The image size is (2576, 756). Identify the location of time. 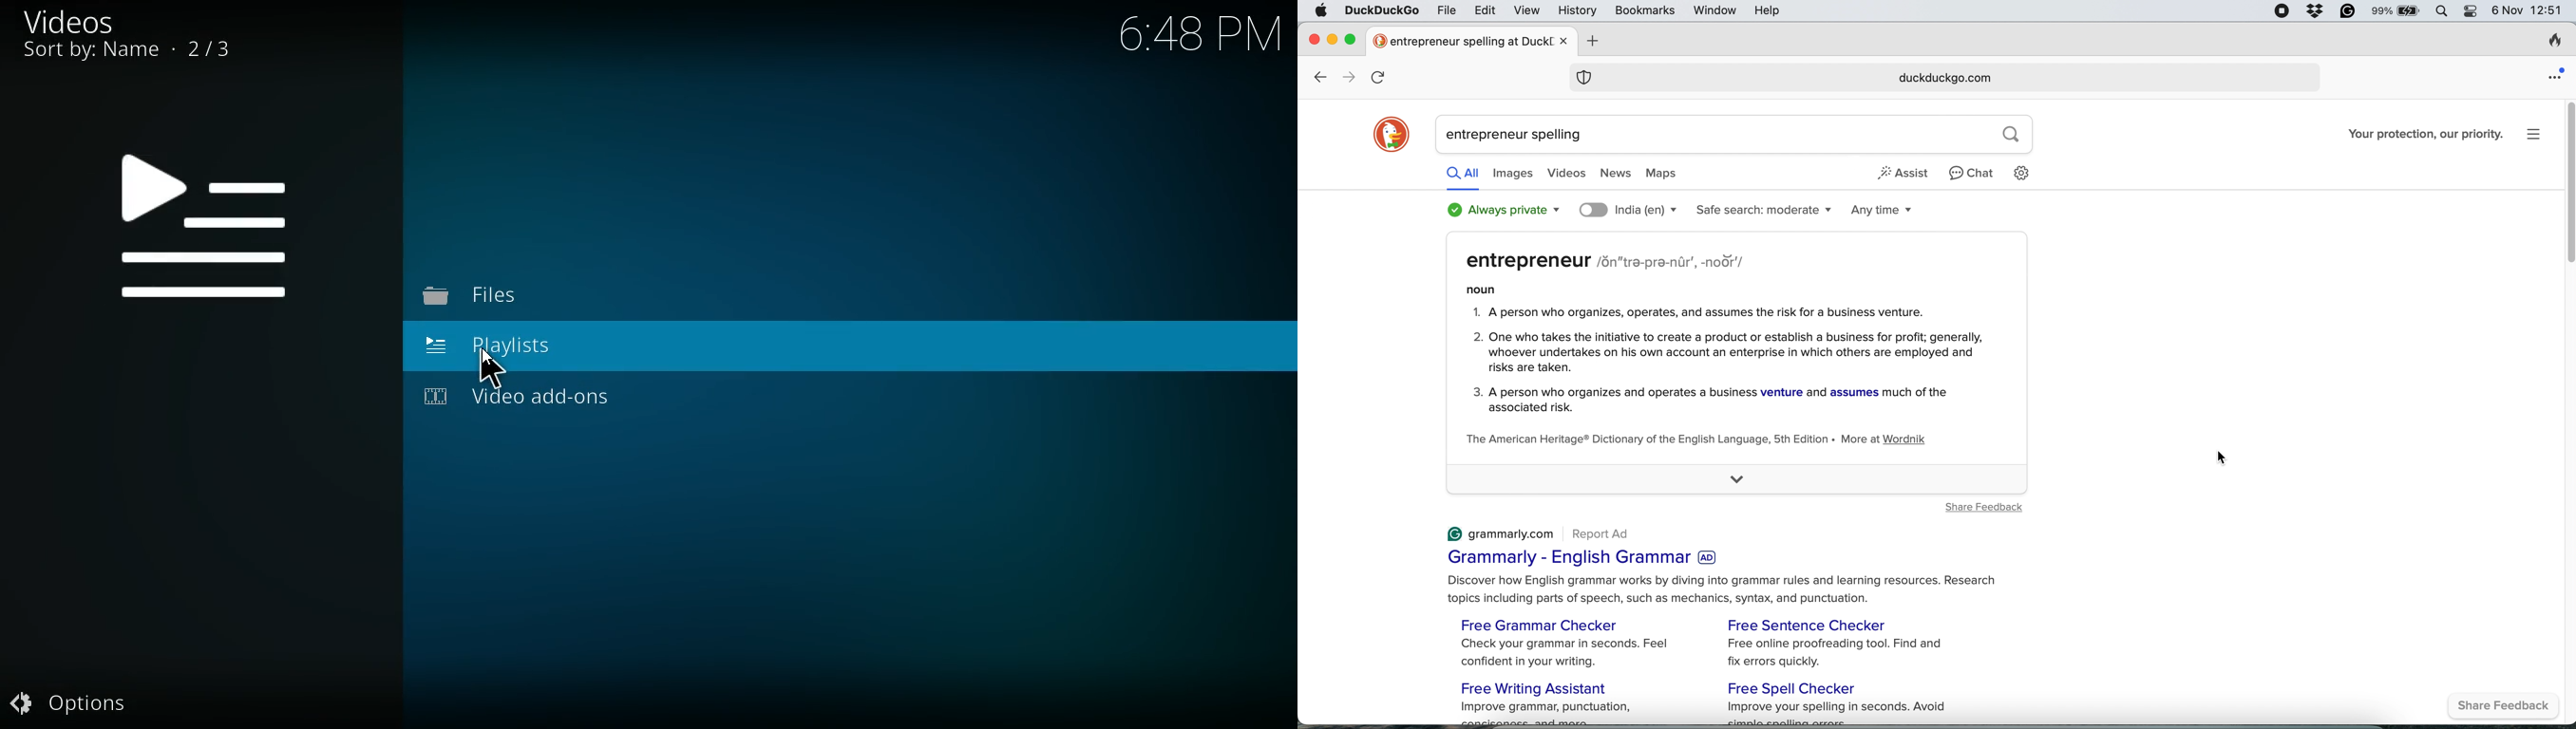
(1192, 34).